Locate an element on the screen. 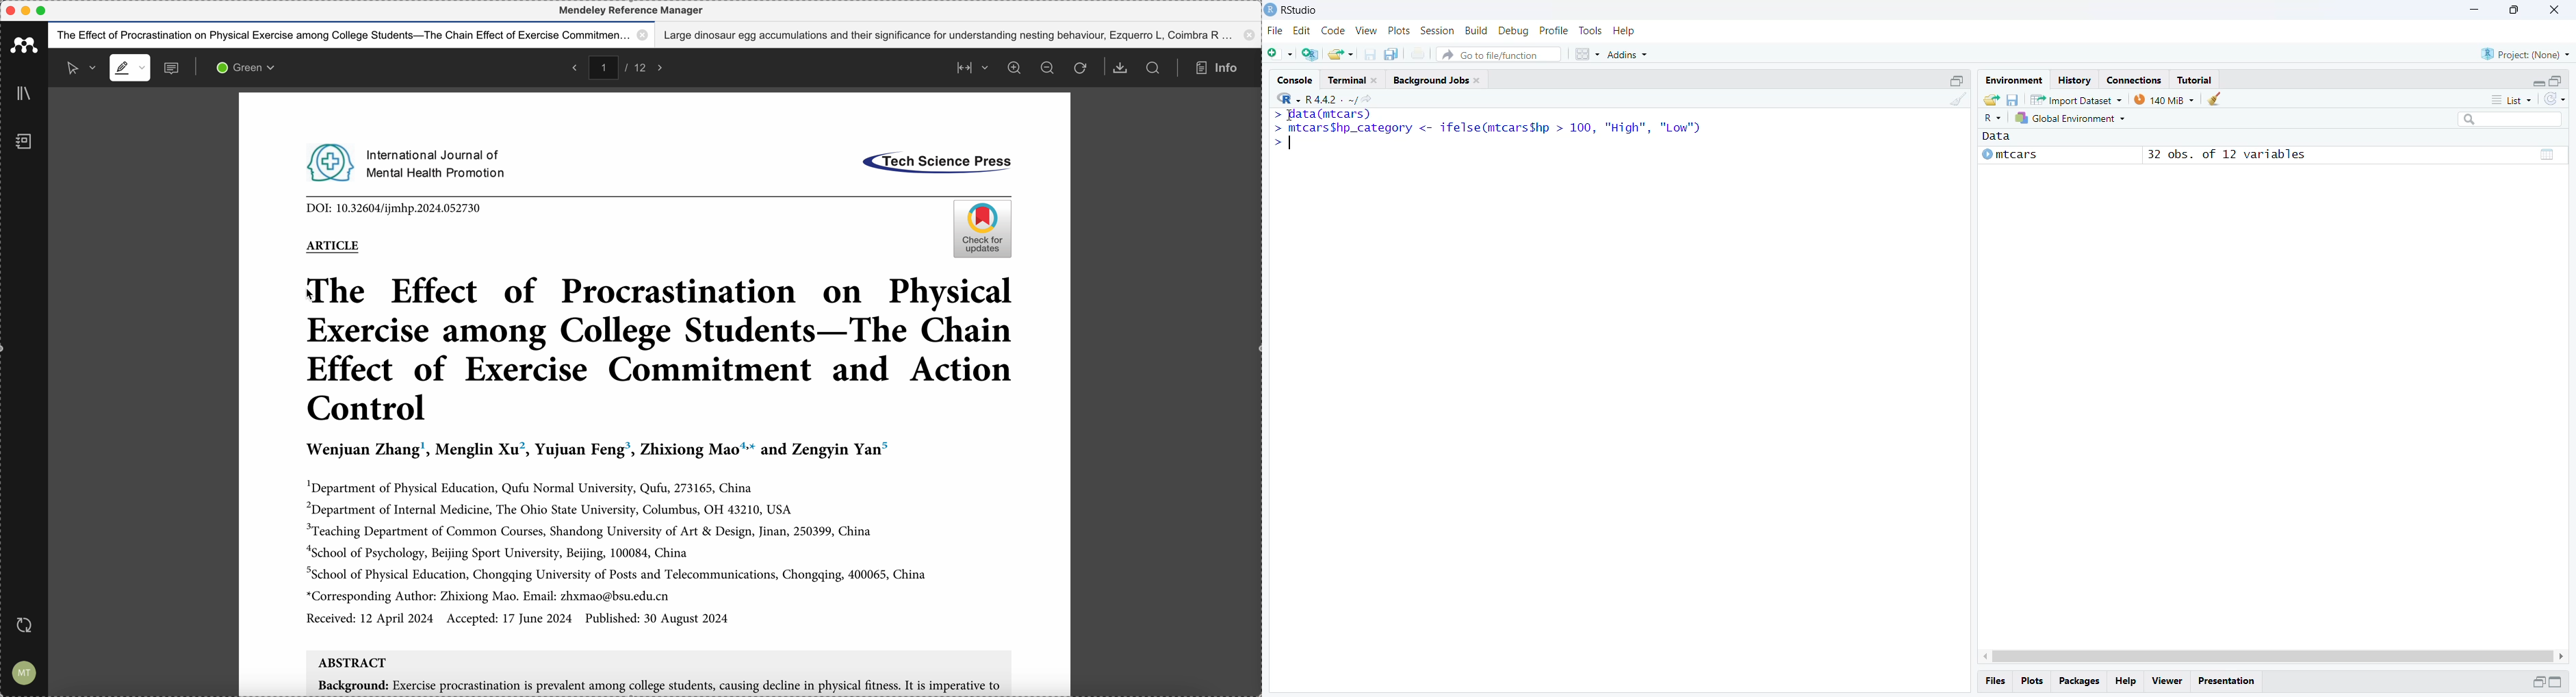 The image size is (2576, 700). Tools is located at coordinates (1590, 31).